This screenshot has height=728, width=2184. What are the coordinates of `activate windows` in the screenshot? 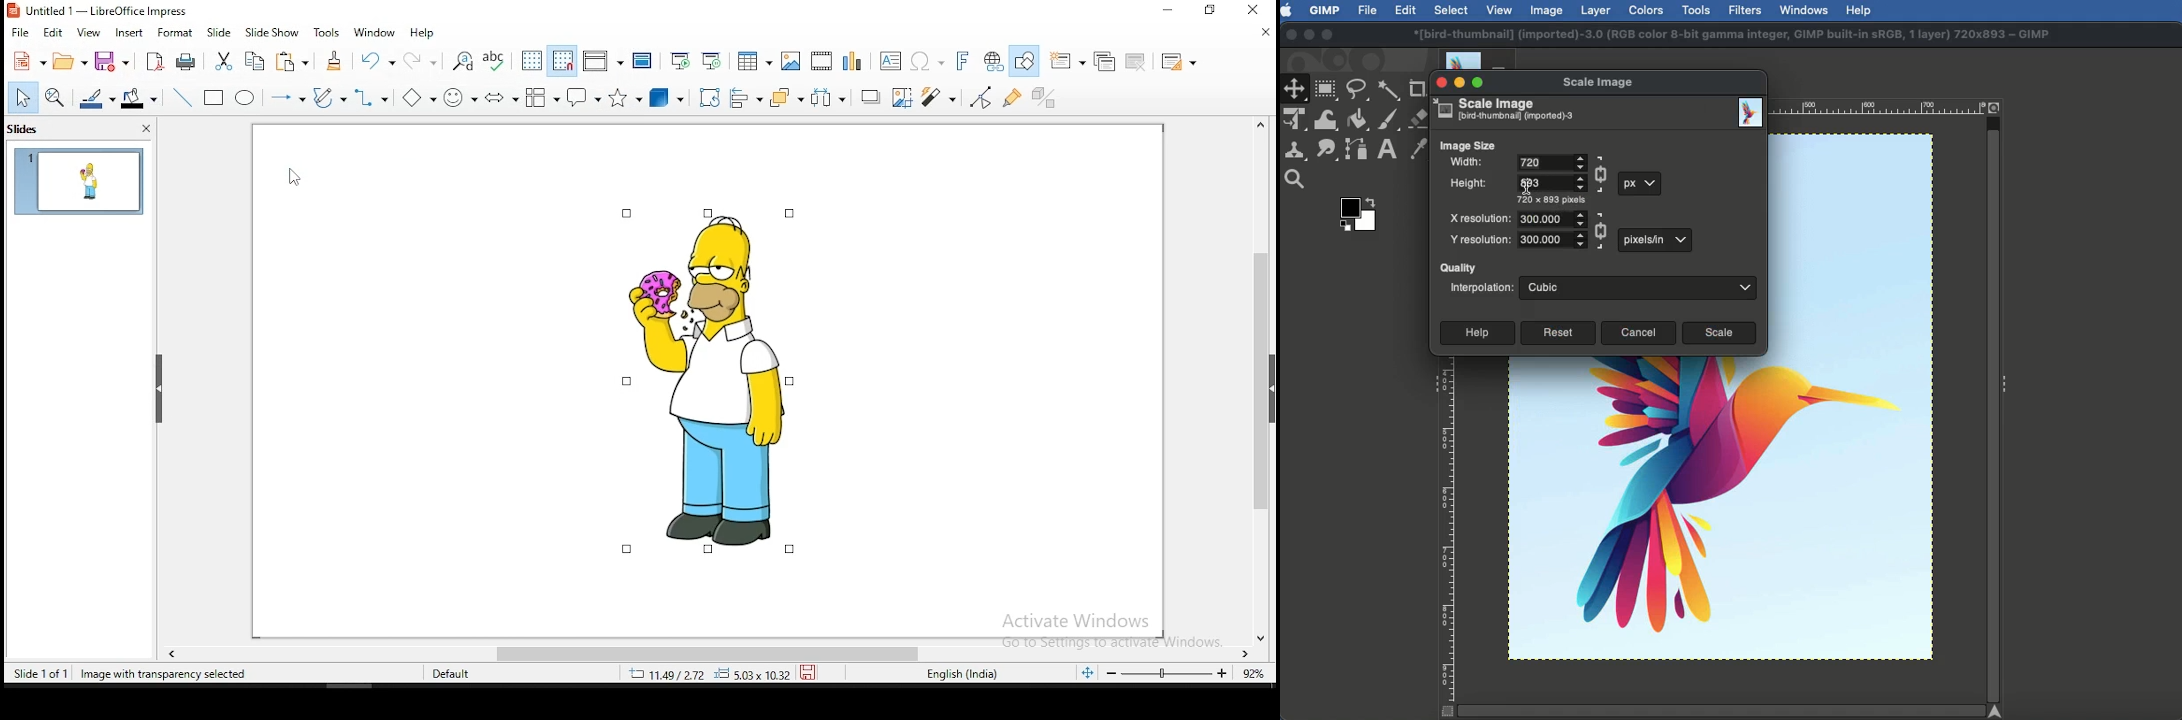 It's located at (1107, 630).